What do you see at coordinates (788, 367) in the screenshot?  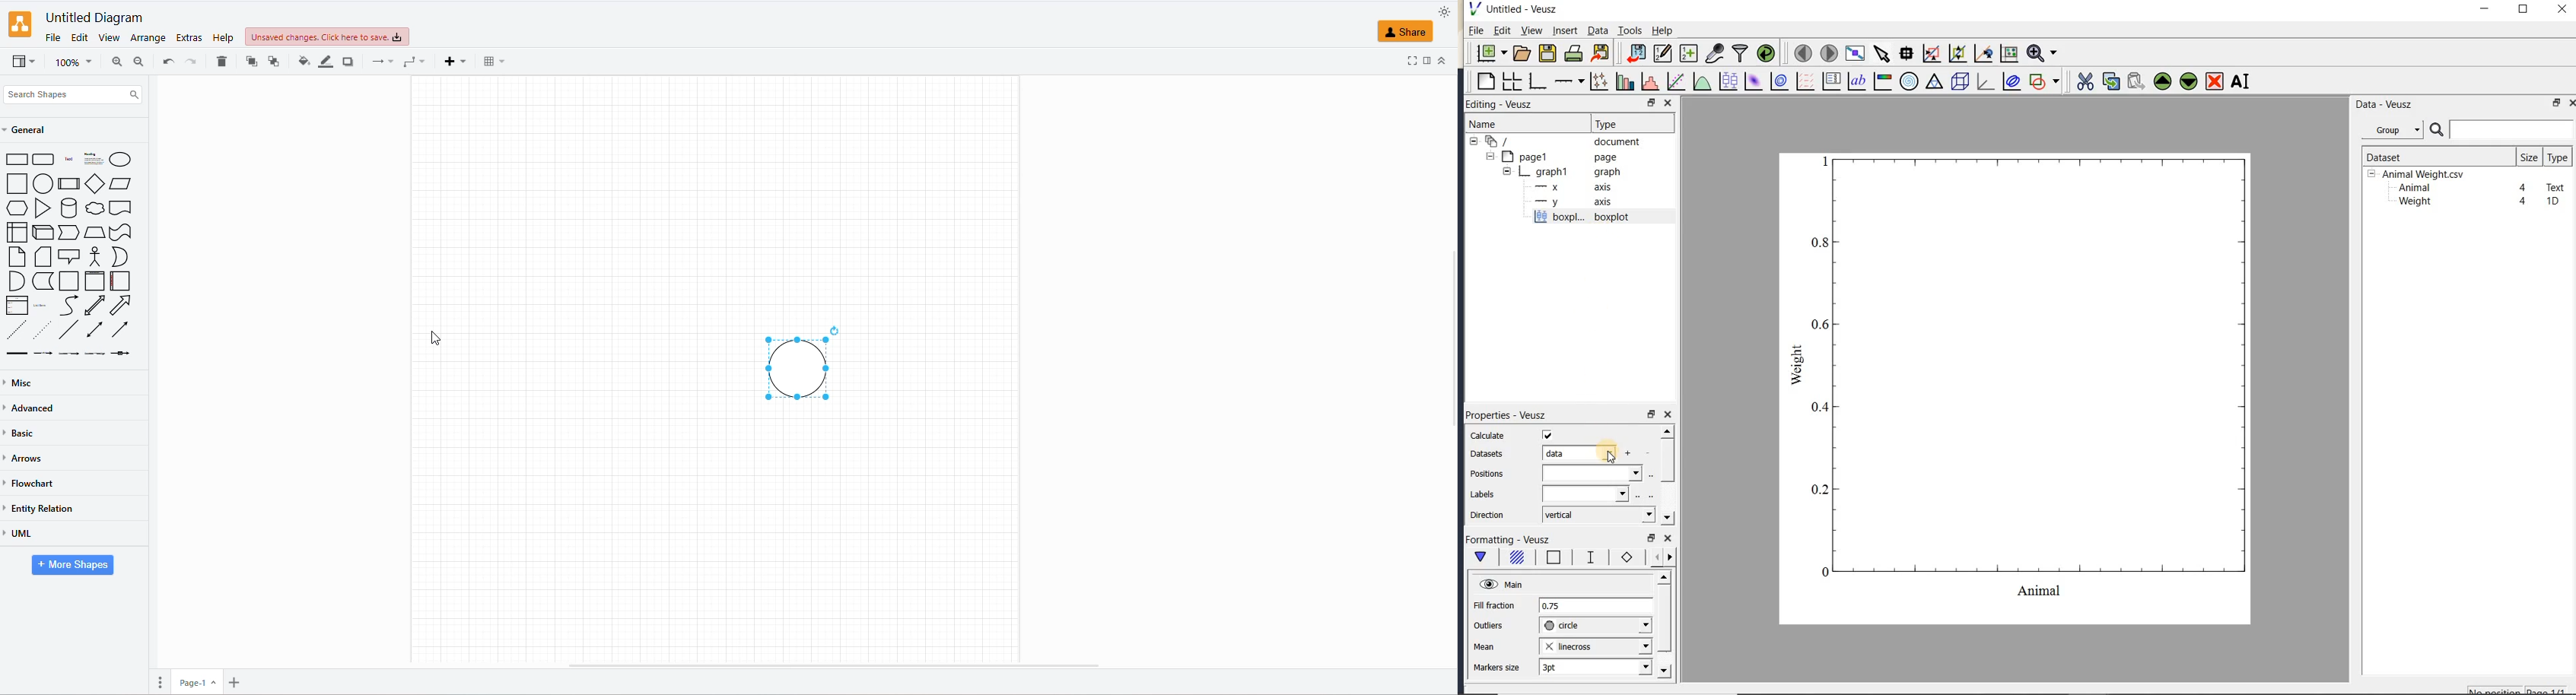 I see `` at bounding box center [788, 367].